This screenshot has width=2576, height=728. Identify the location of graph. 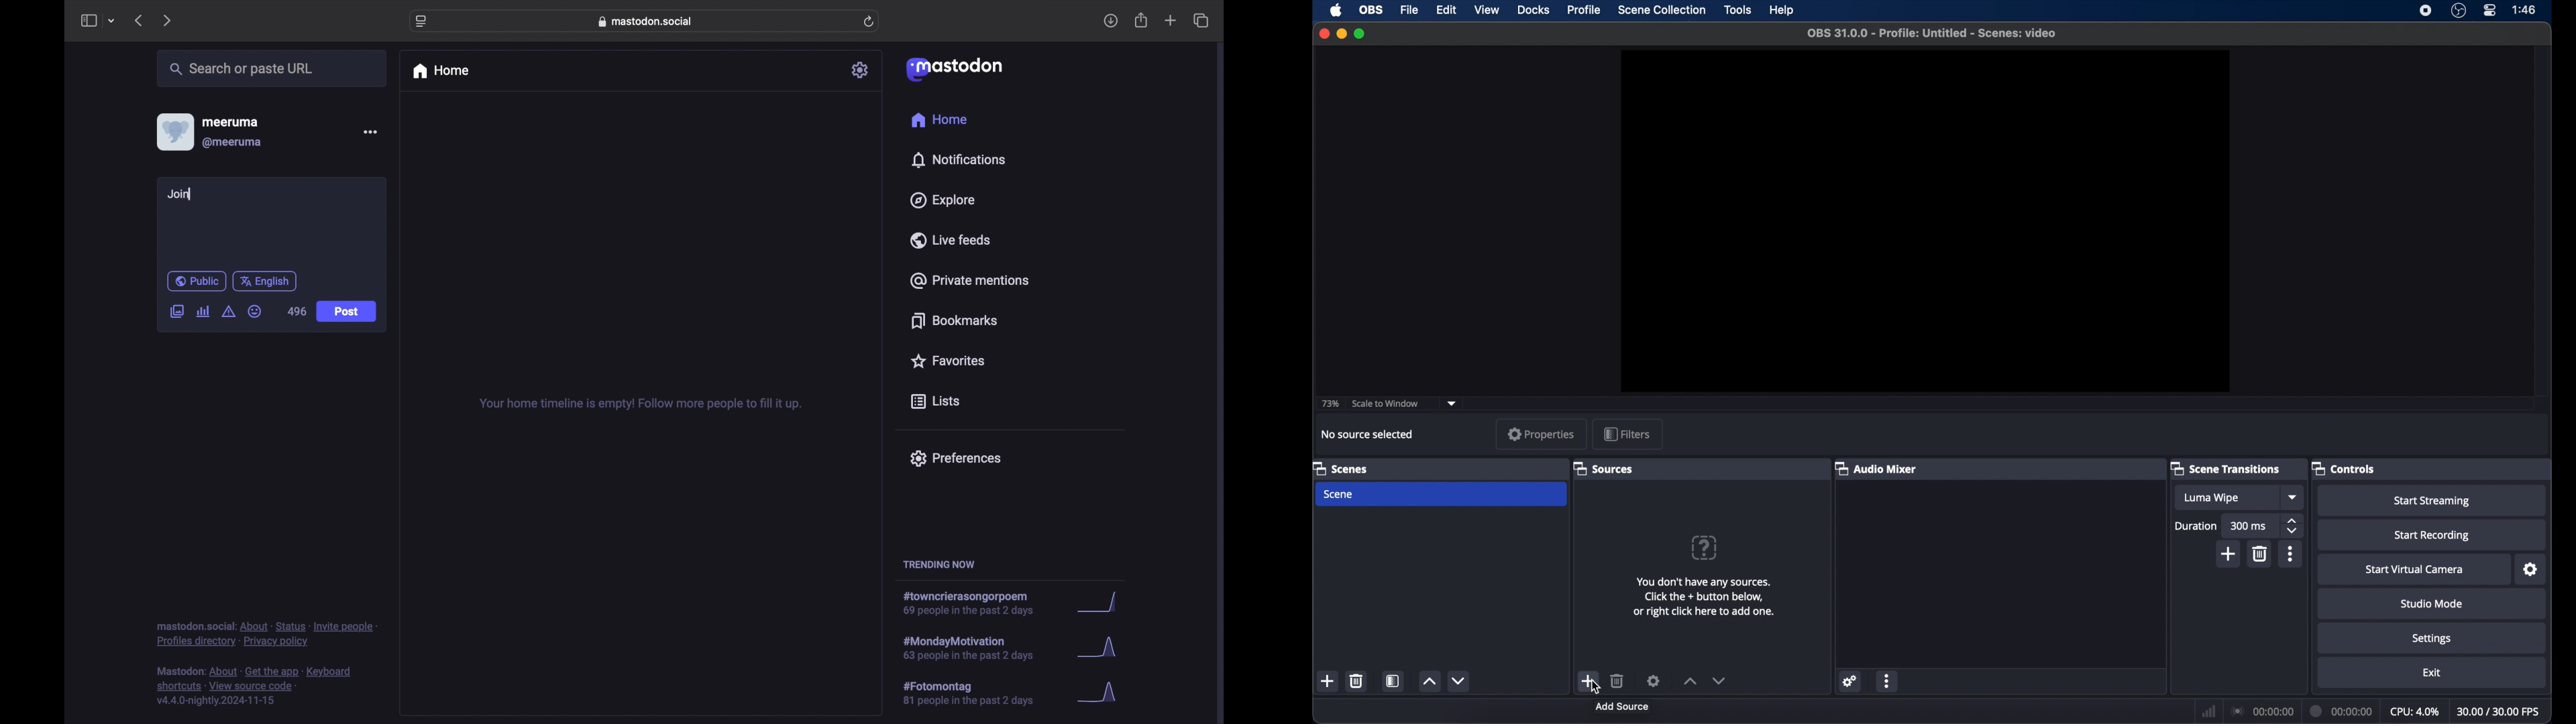
(1097, 649).